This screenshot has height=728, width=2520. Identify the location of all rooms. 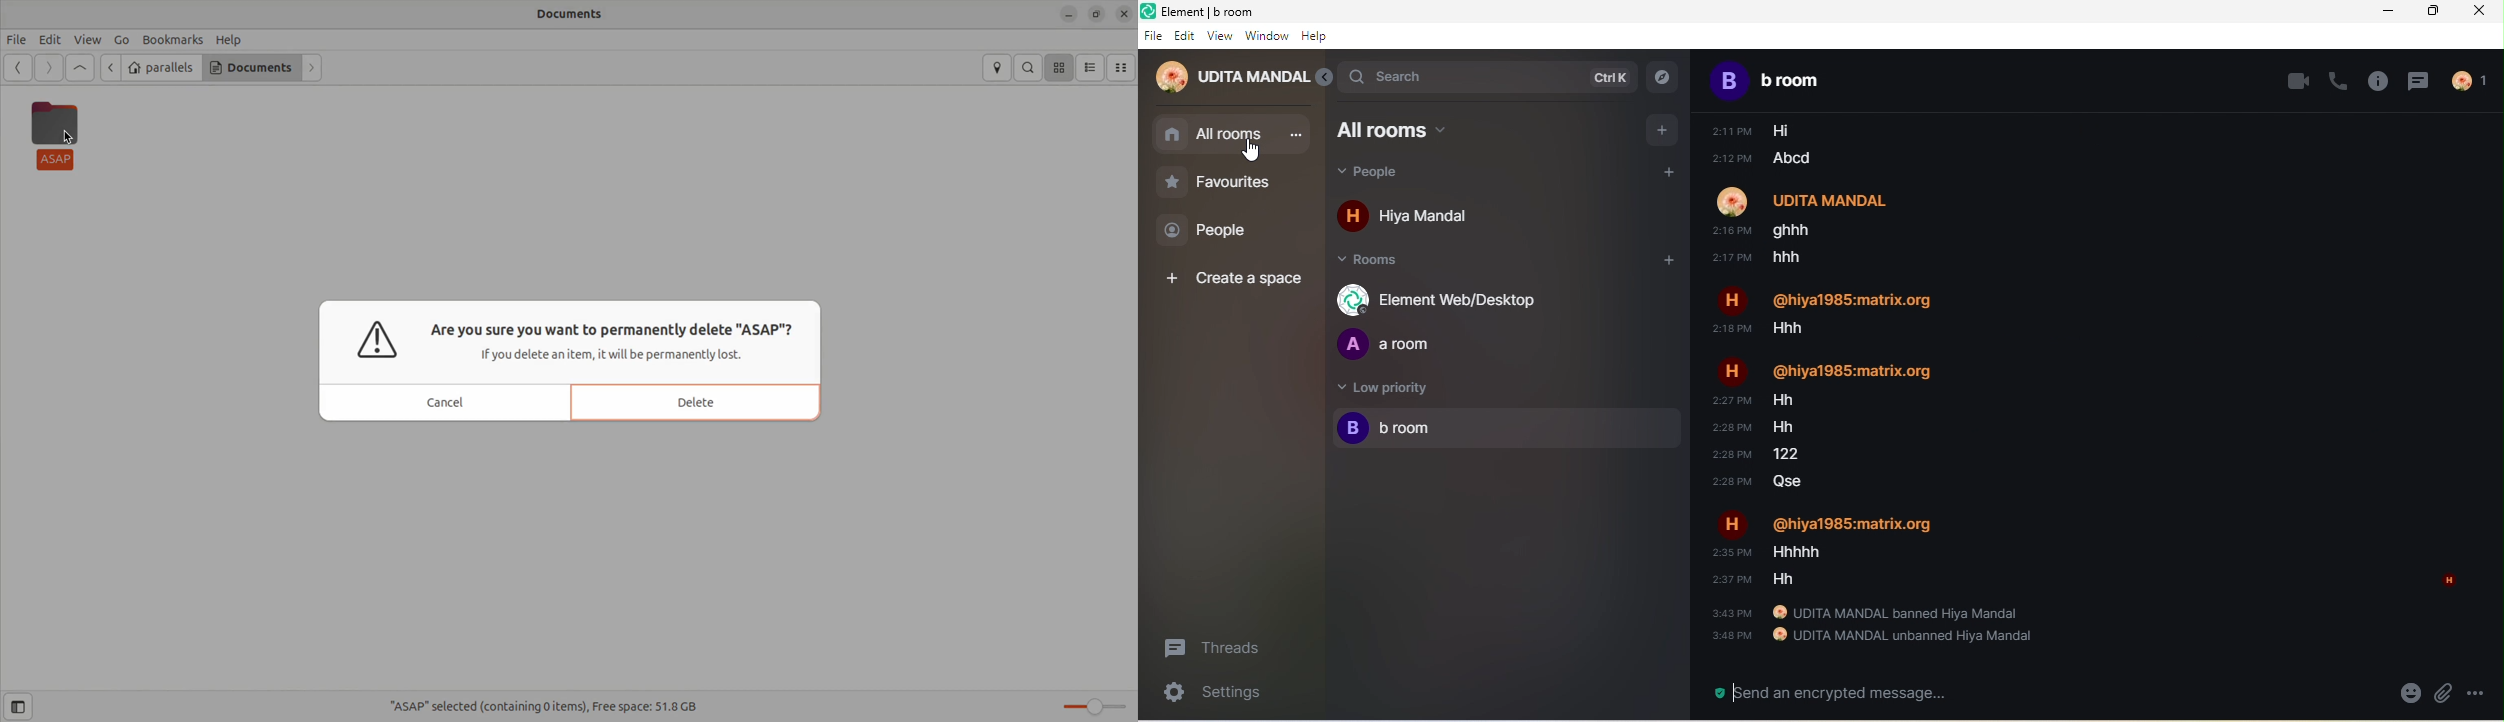
(1212, 136).